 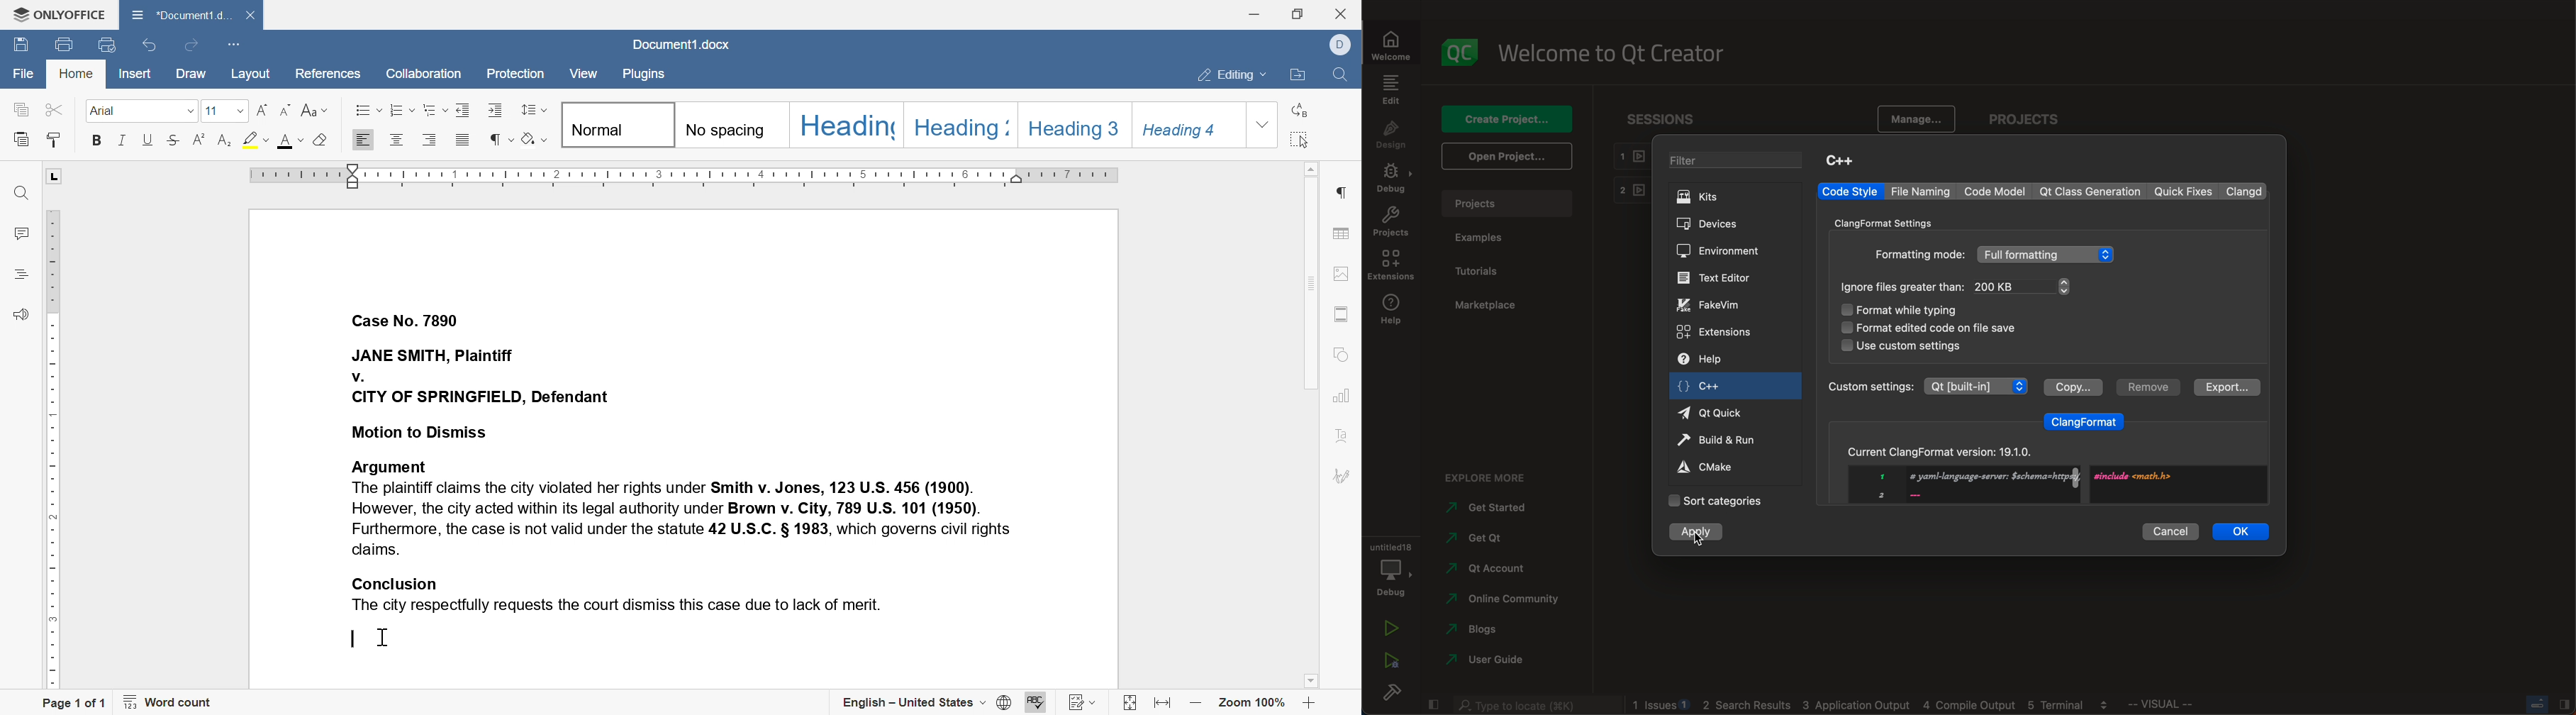 I want to click on help, so click(x=1390, y=311).